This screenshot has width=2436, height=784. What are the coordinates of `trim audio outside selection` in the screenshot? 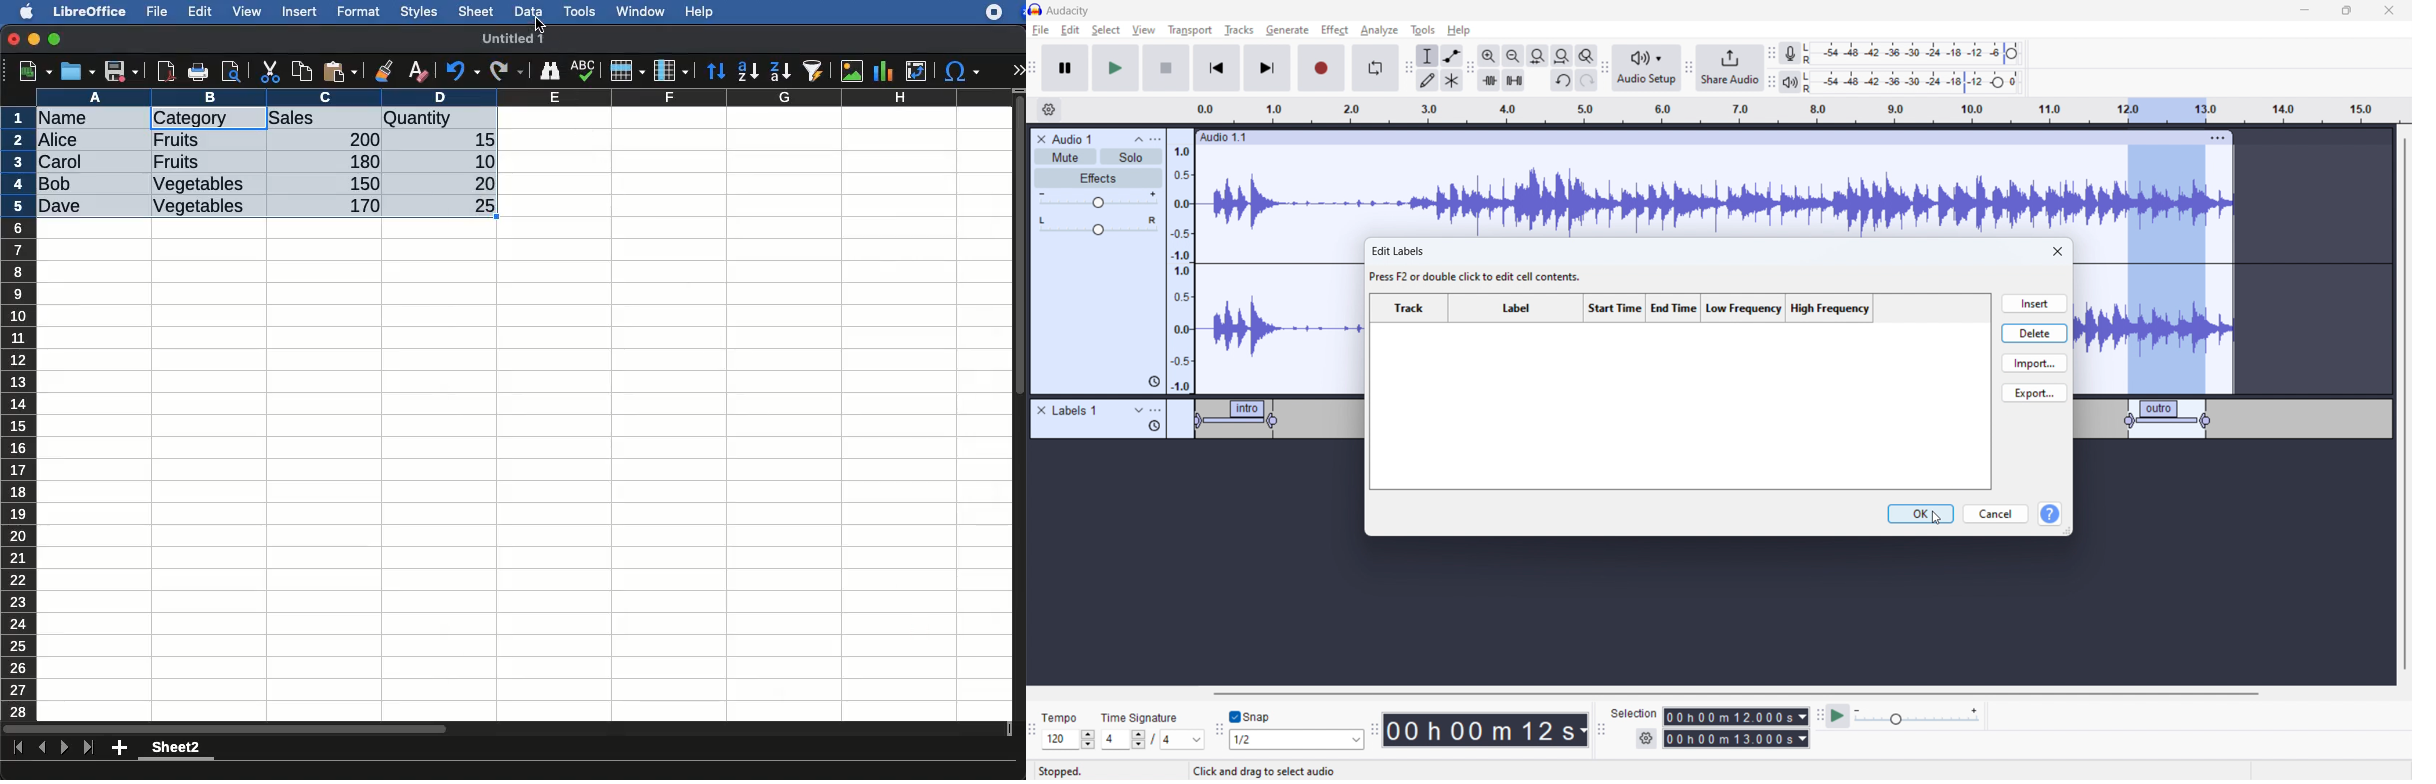 It's located at (1490, 79).